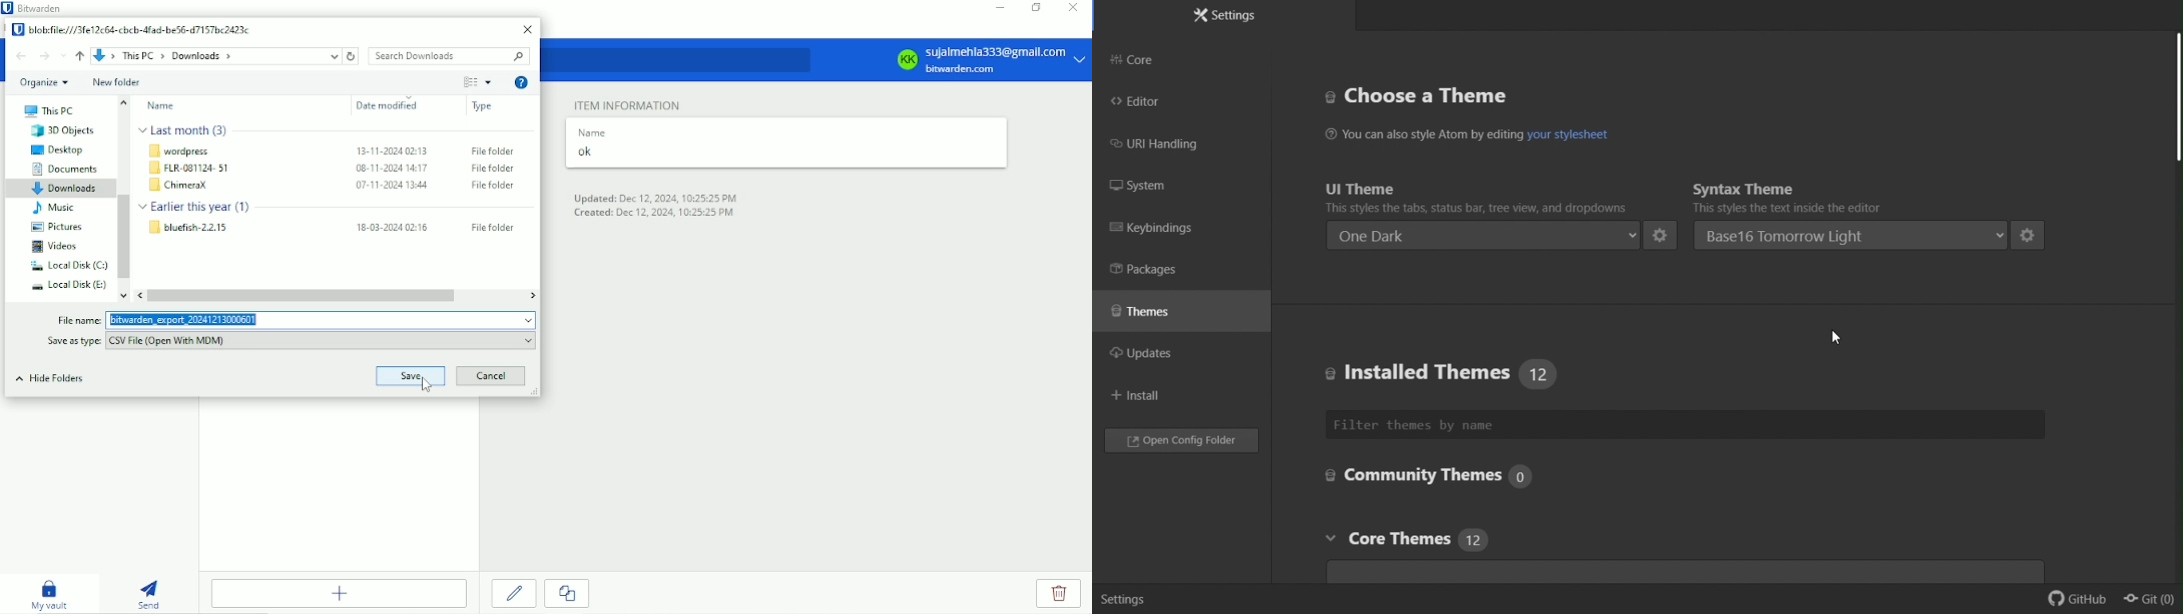 The width and height of the screenshot is (2184, 616). Describe the element at coordinates (489, 227) in the screenshot. I see `File folder` at that location.